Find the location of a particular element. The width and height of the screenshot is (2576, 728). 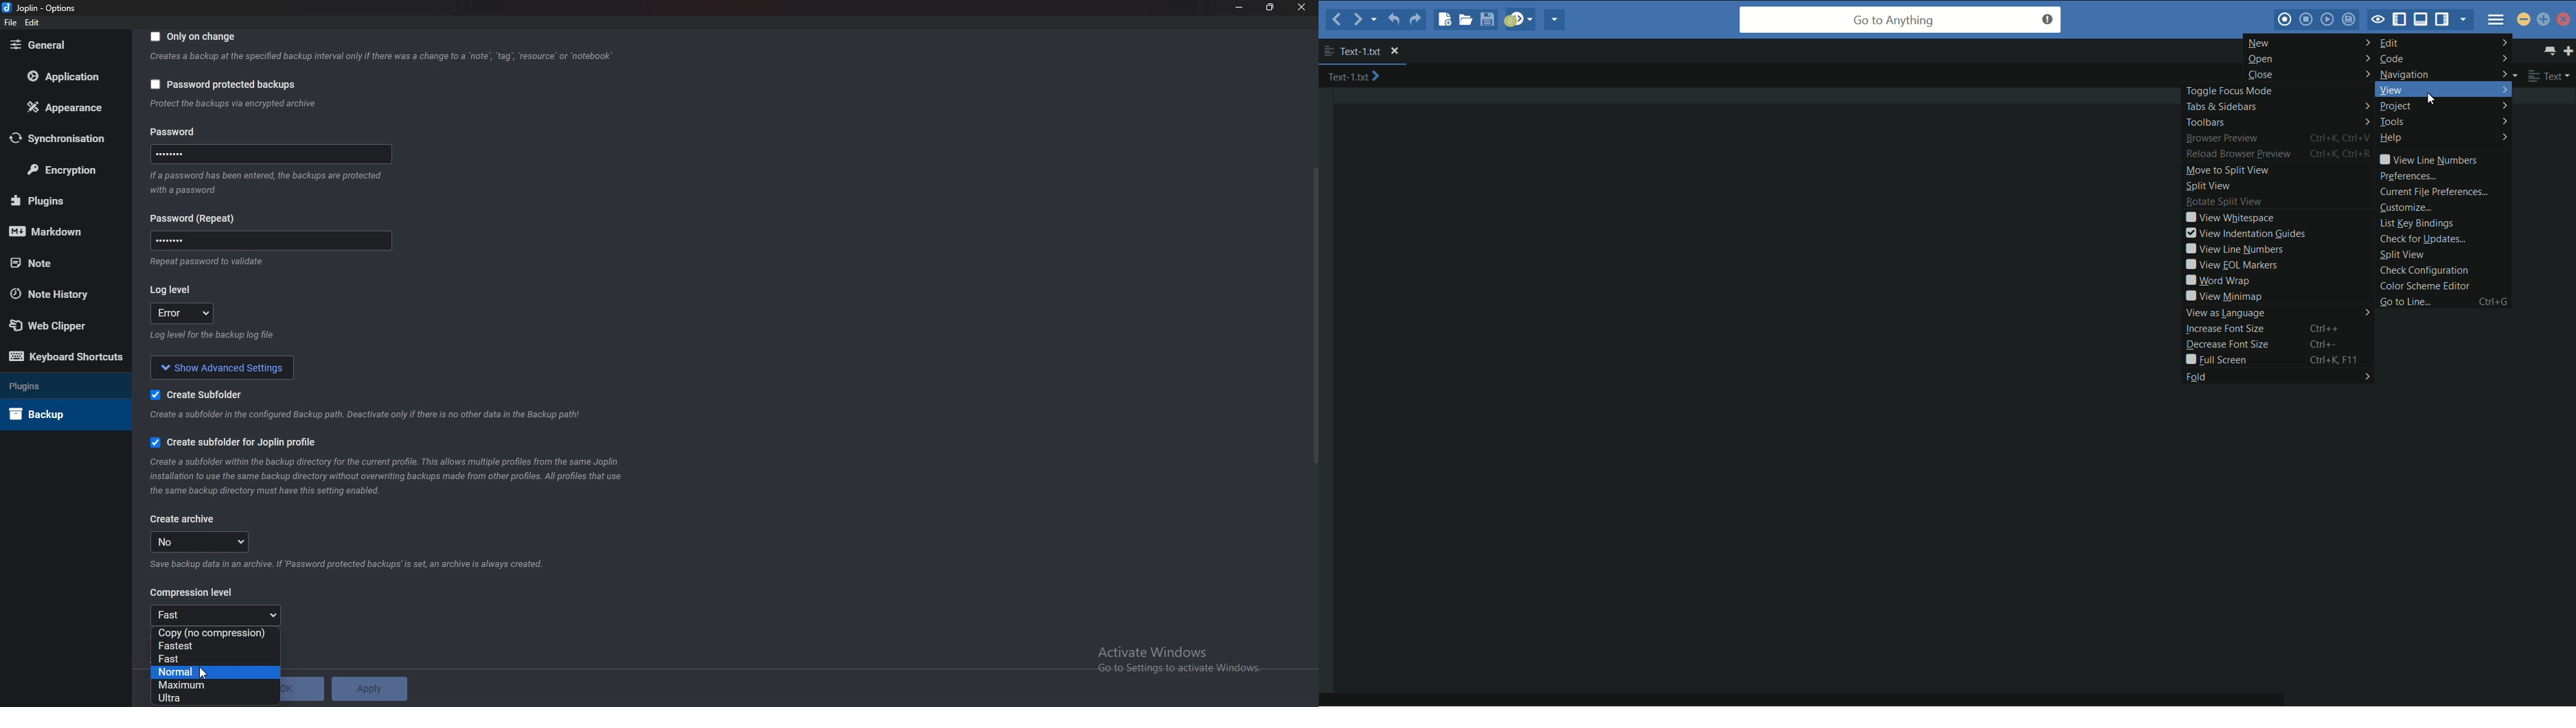

Password is located at coordinates (269, 157).